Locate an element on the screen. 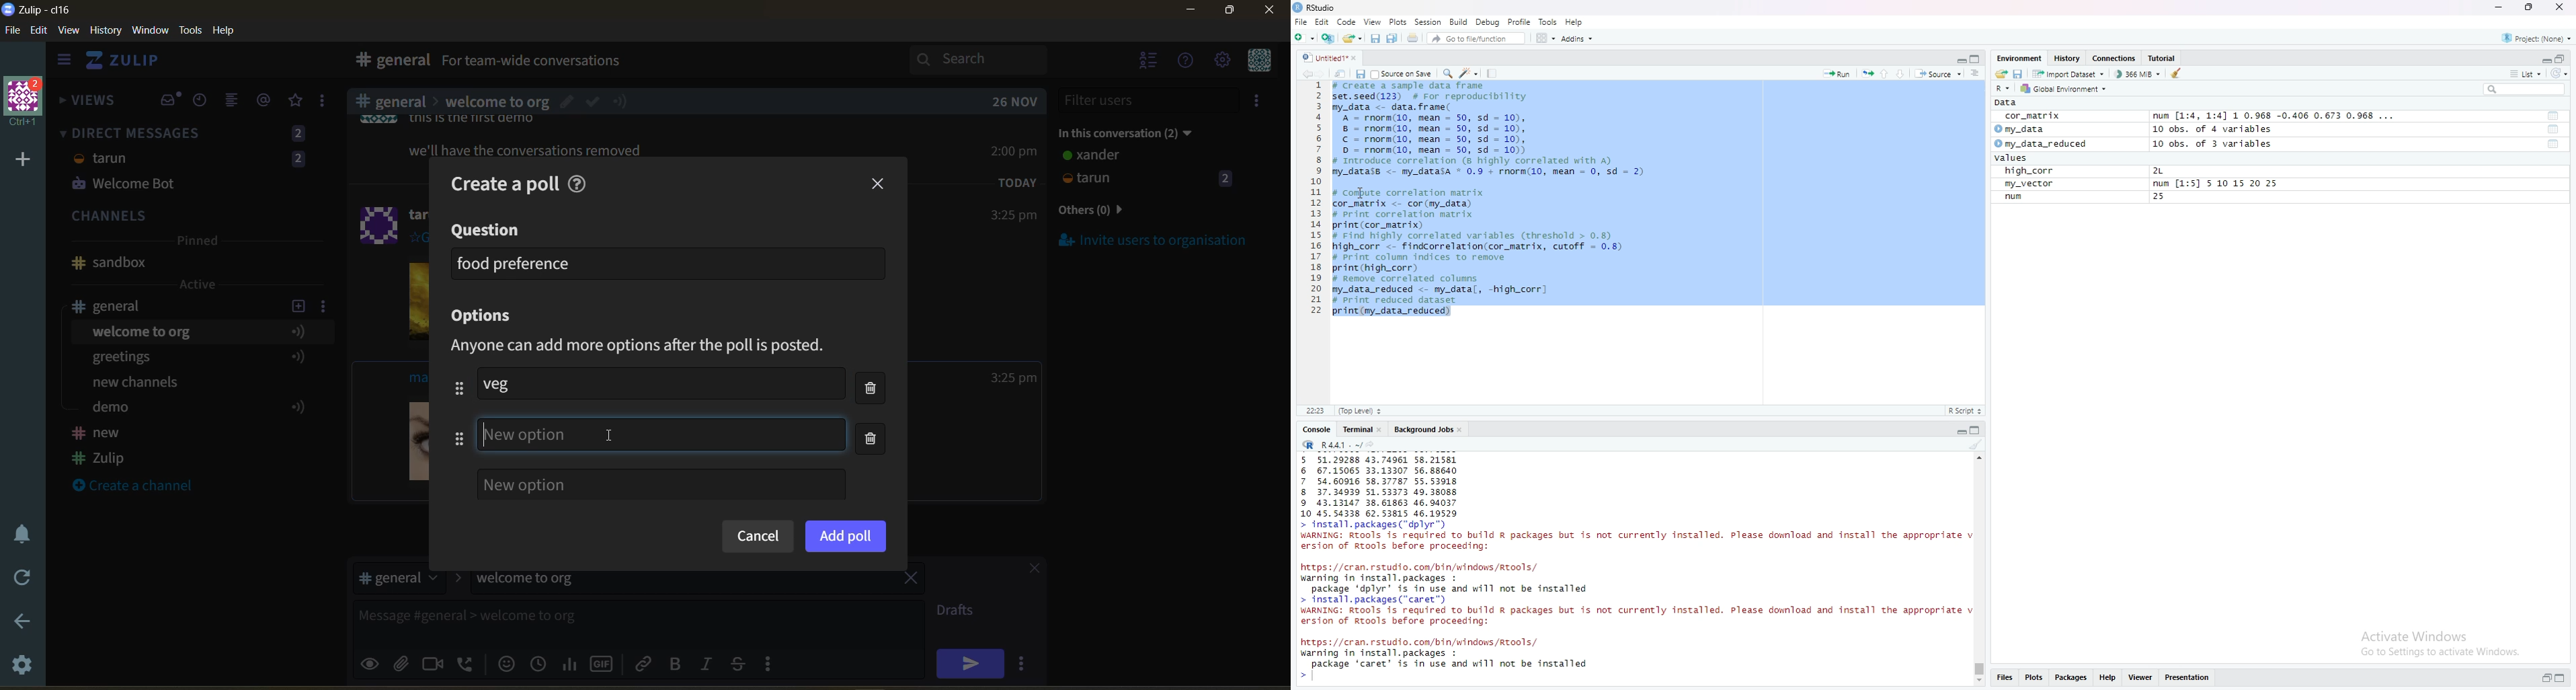  Debug is located at coordinates (1489, 22).